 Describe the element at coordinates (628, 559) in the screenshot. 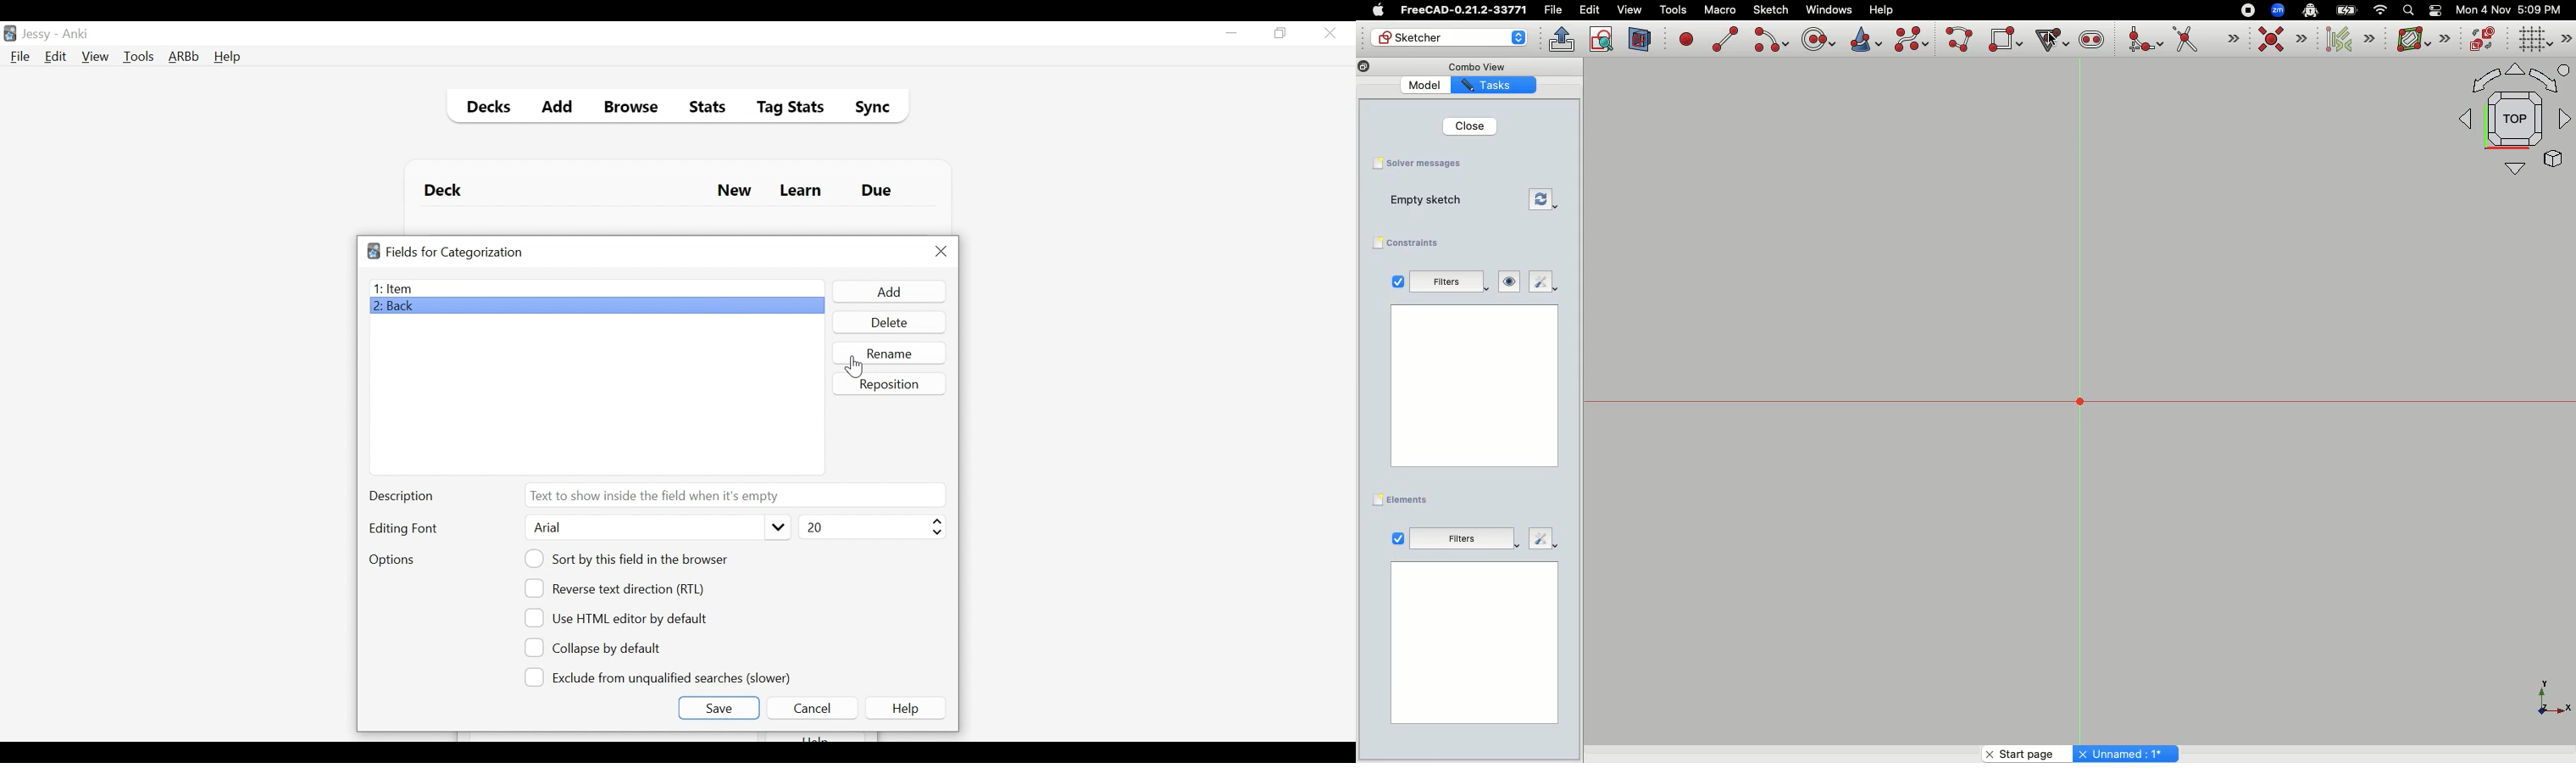

I see `(un)select Sort by this field in the browser` at that location.